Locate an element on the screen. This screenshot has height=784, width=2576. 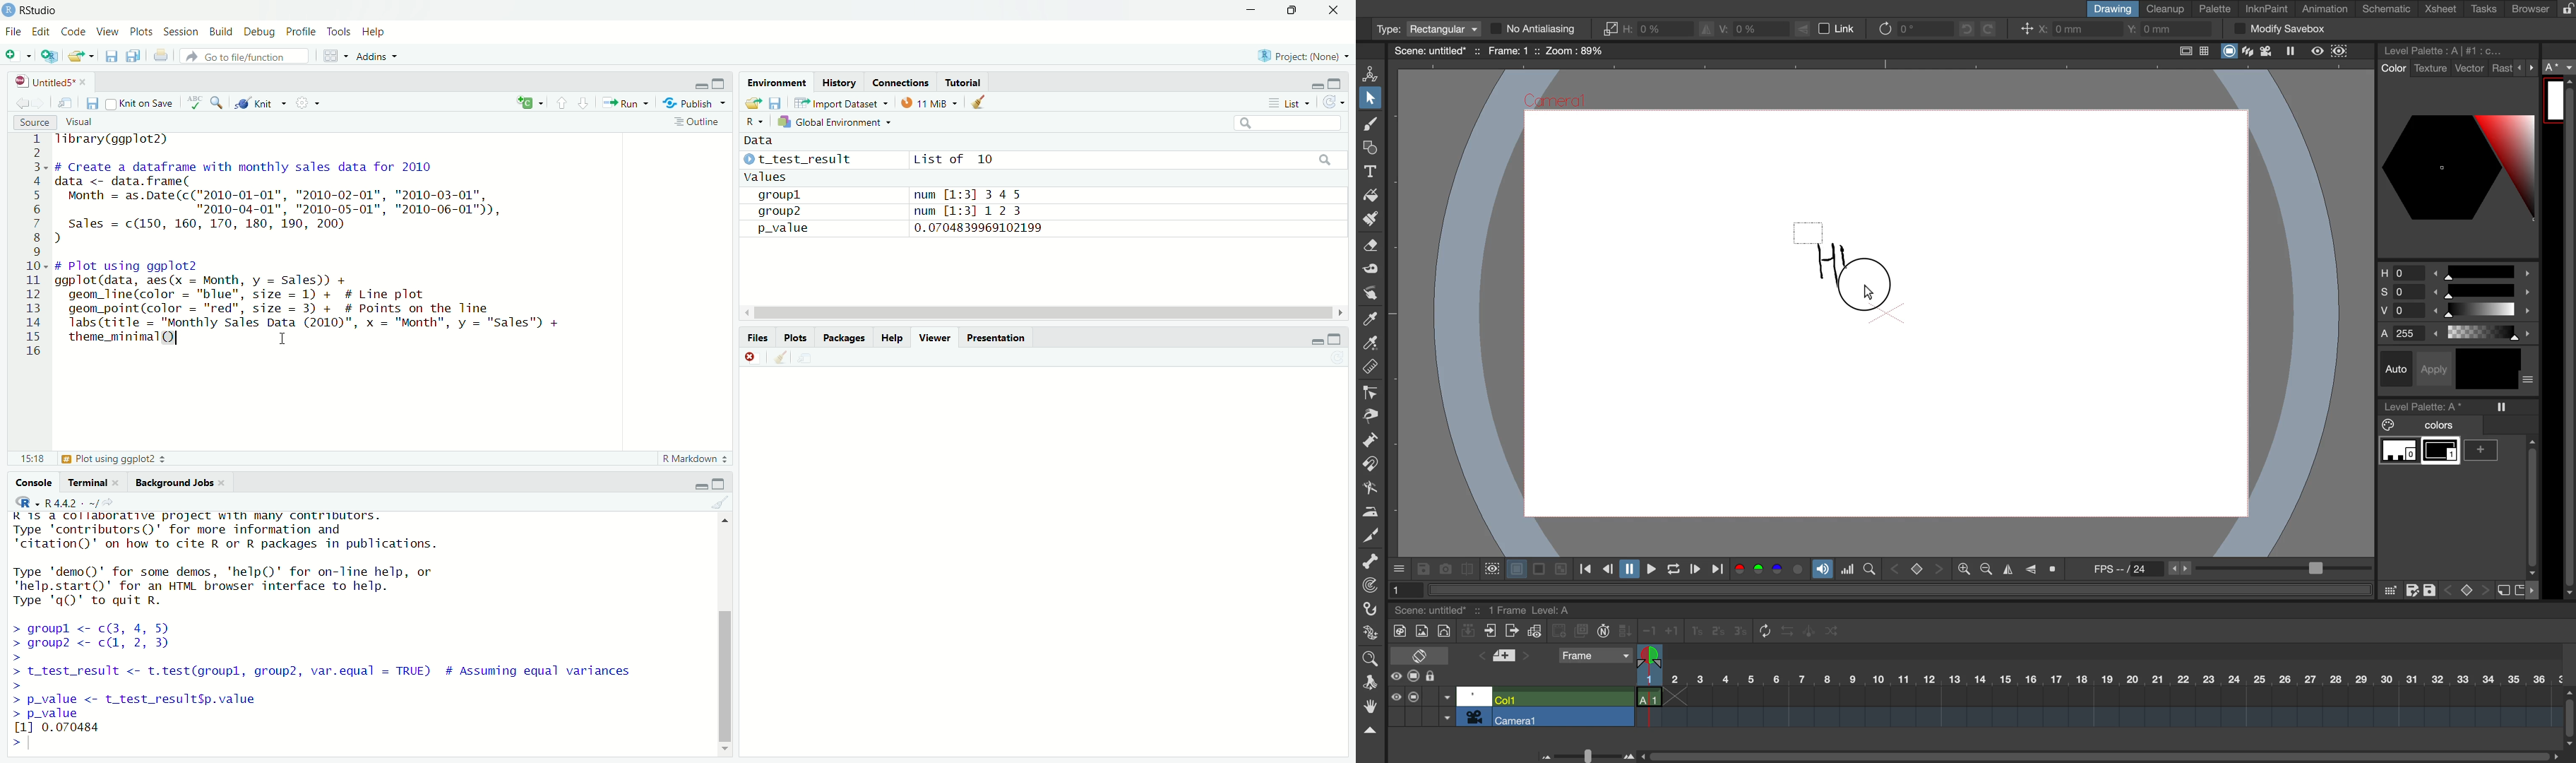
Plots is located at coordinates (141, 31).